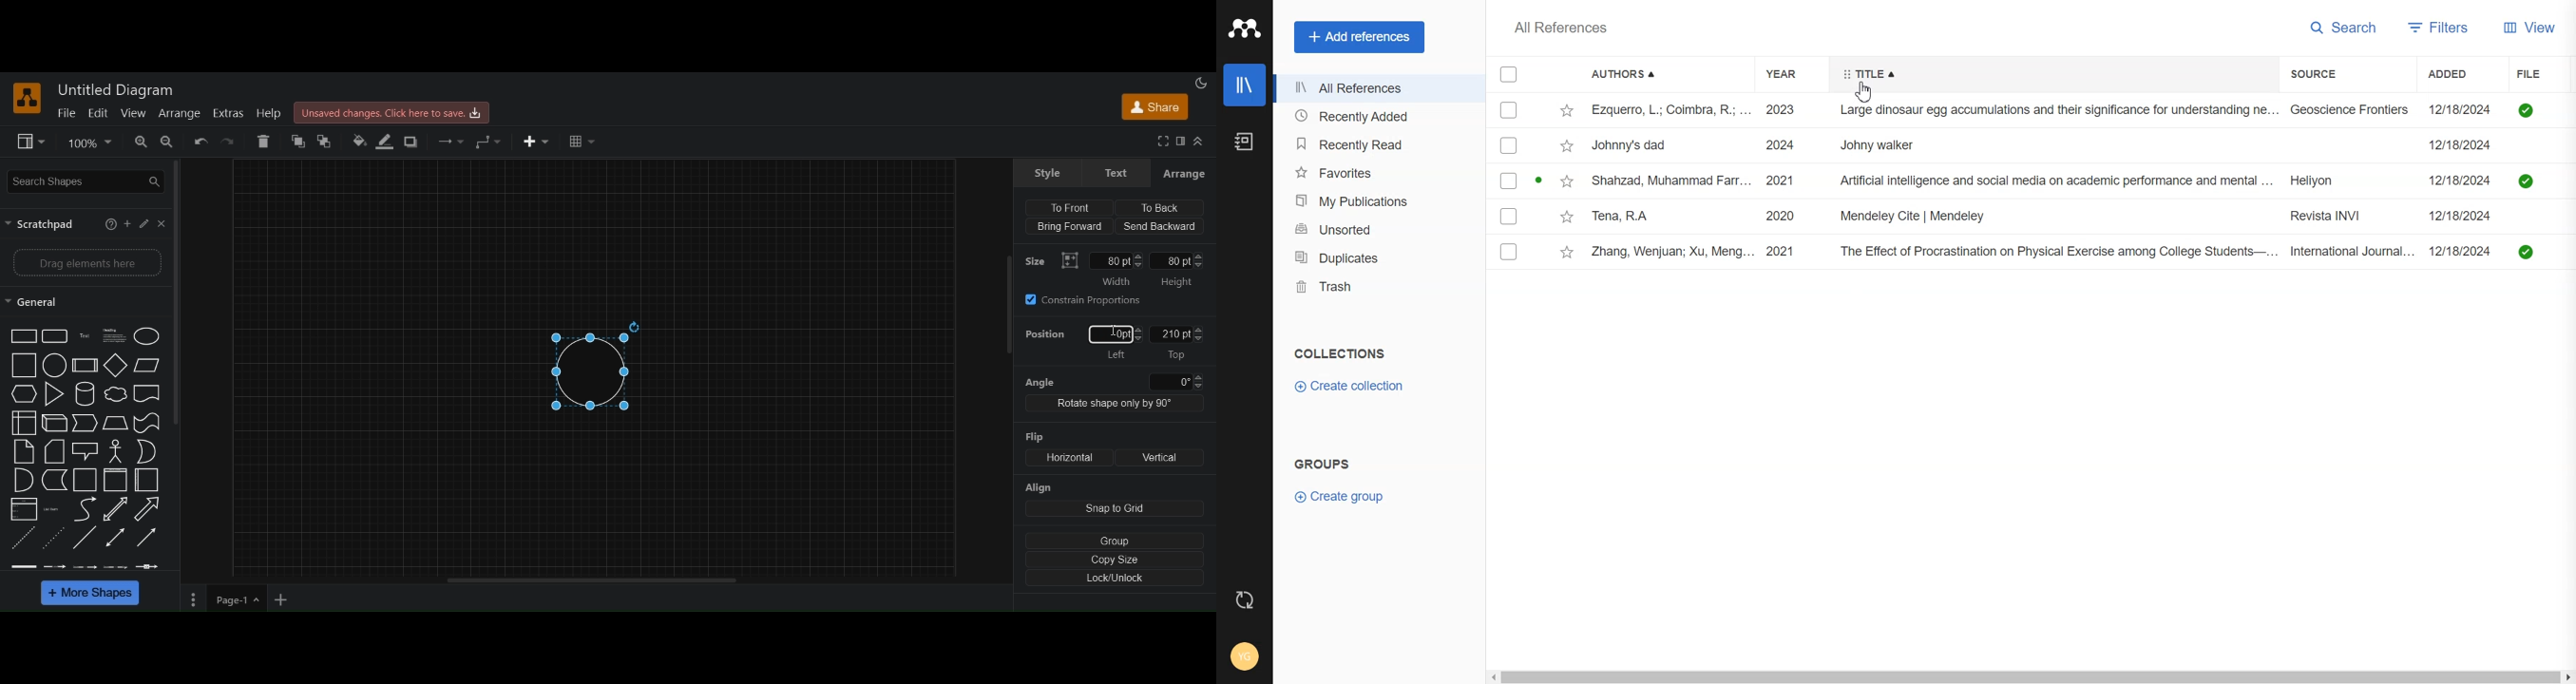  What do you see at coordinates (113, 334) in the screenshot?
I see `Para` at bounding box center [113, 334].